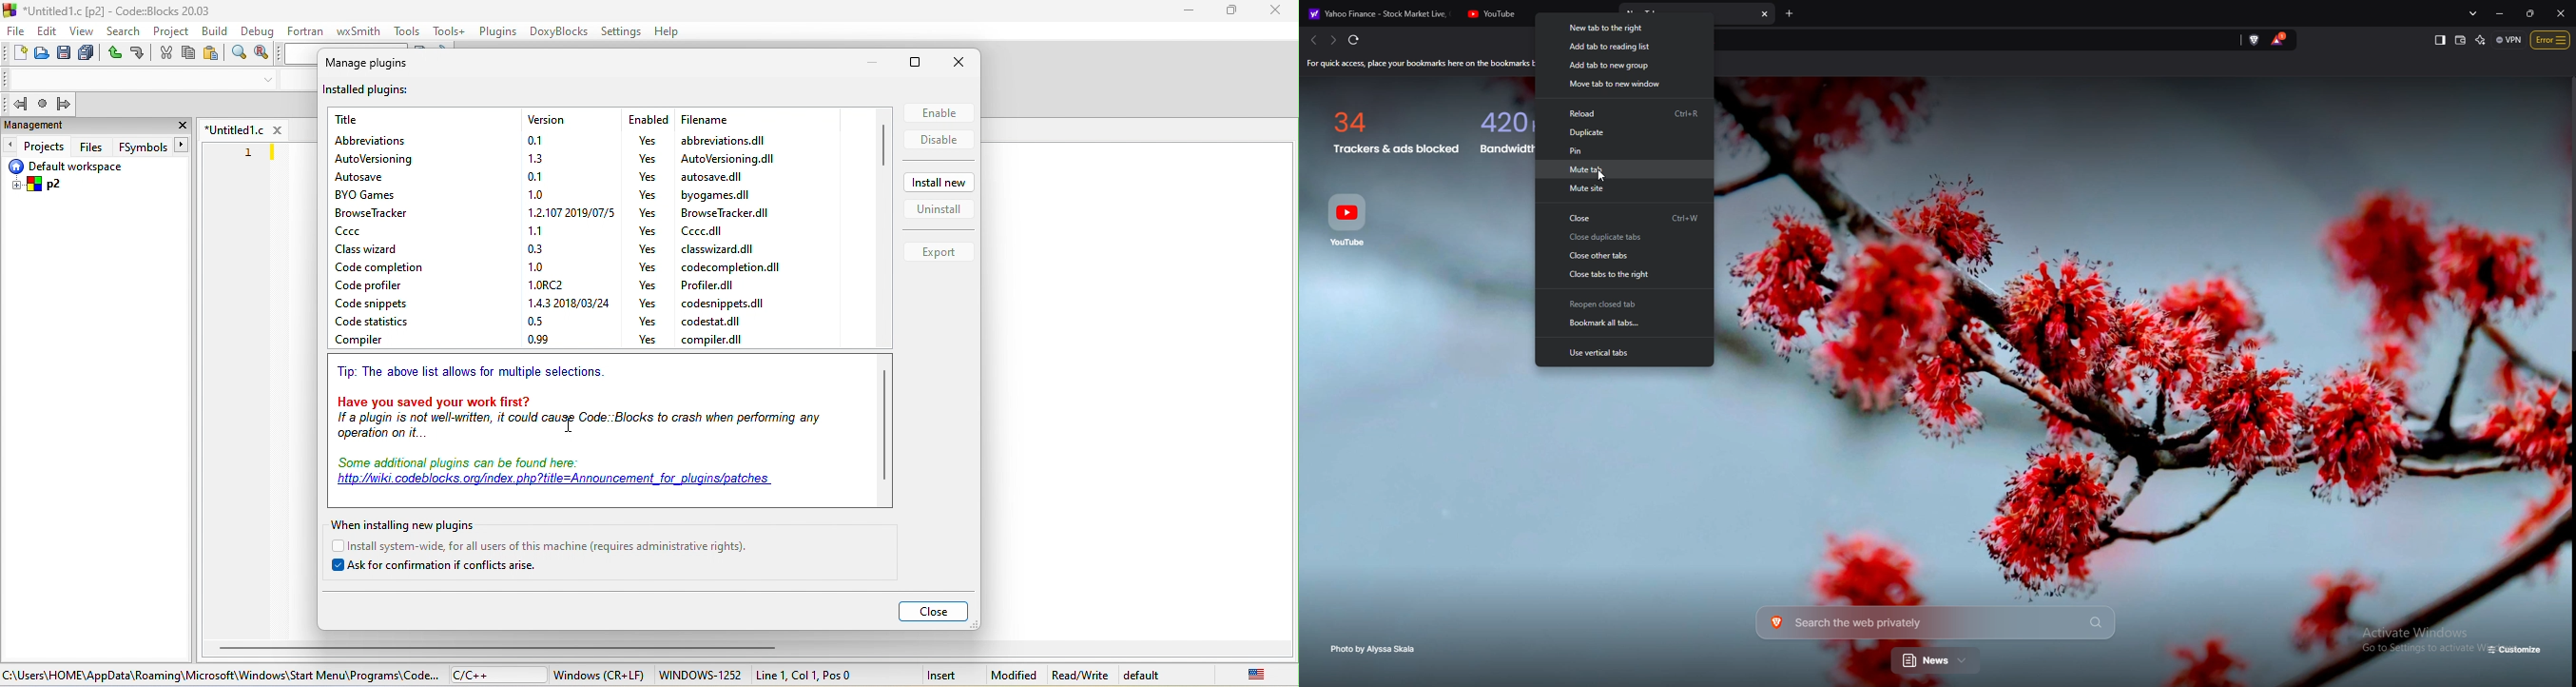  What do you see at coordinates (642, 142) in the screenshot?
I see `Yes` at bounding box center [642, 142].